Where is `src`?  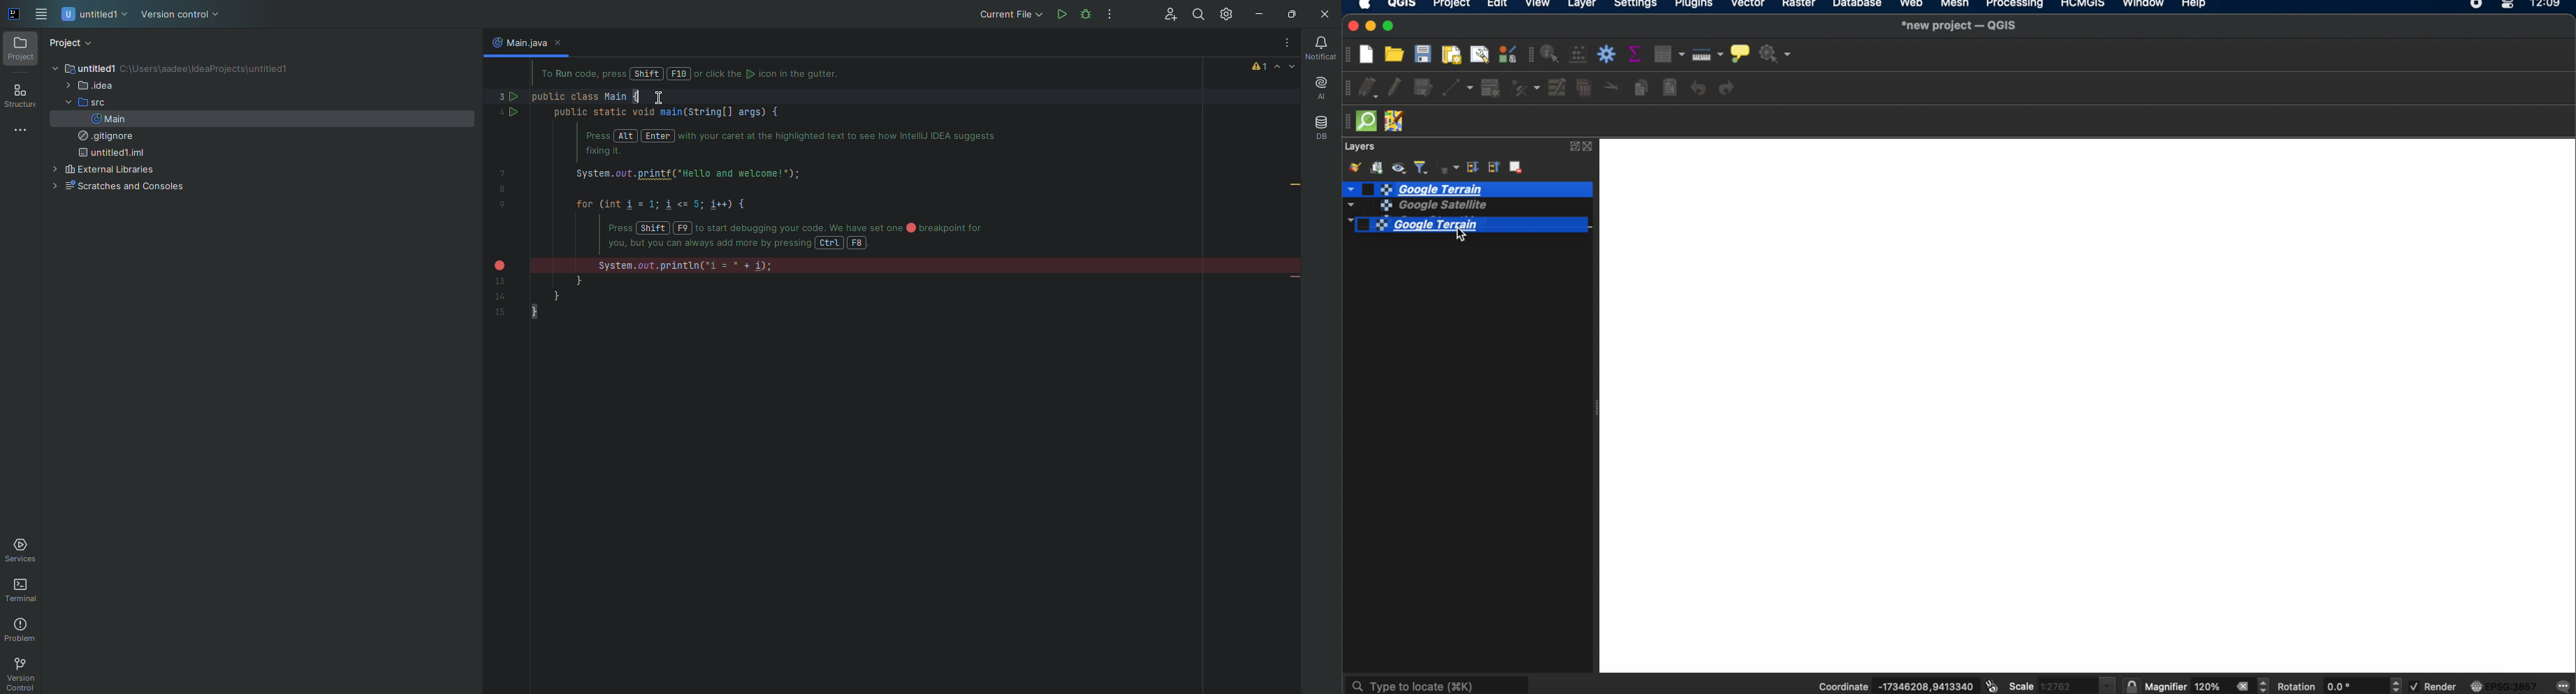
src is located at coordinates (82, 103).